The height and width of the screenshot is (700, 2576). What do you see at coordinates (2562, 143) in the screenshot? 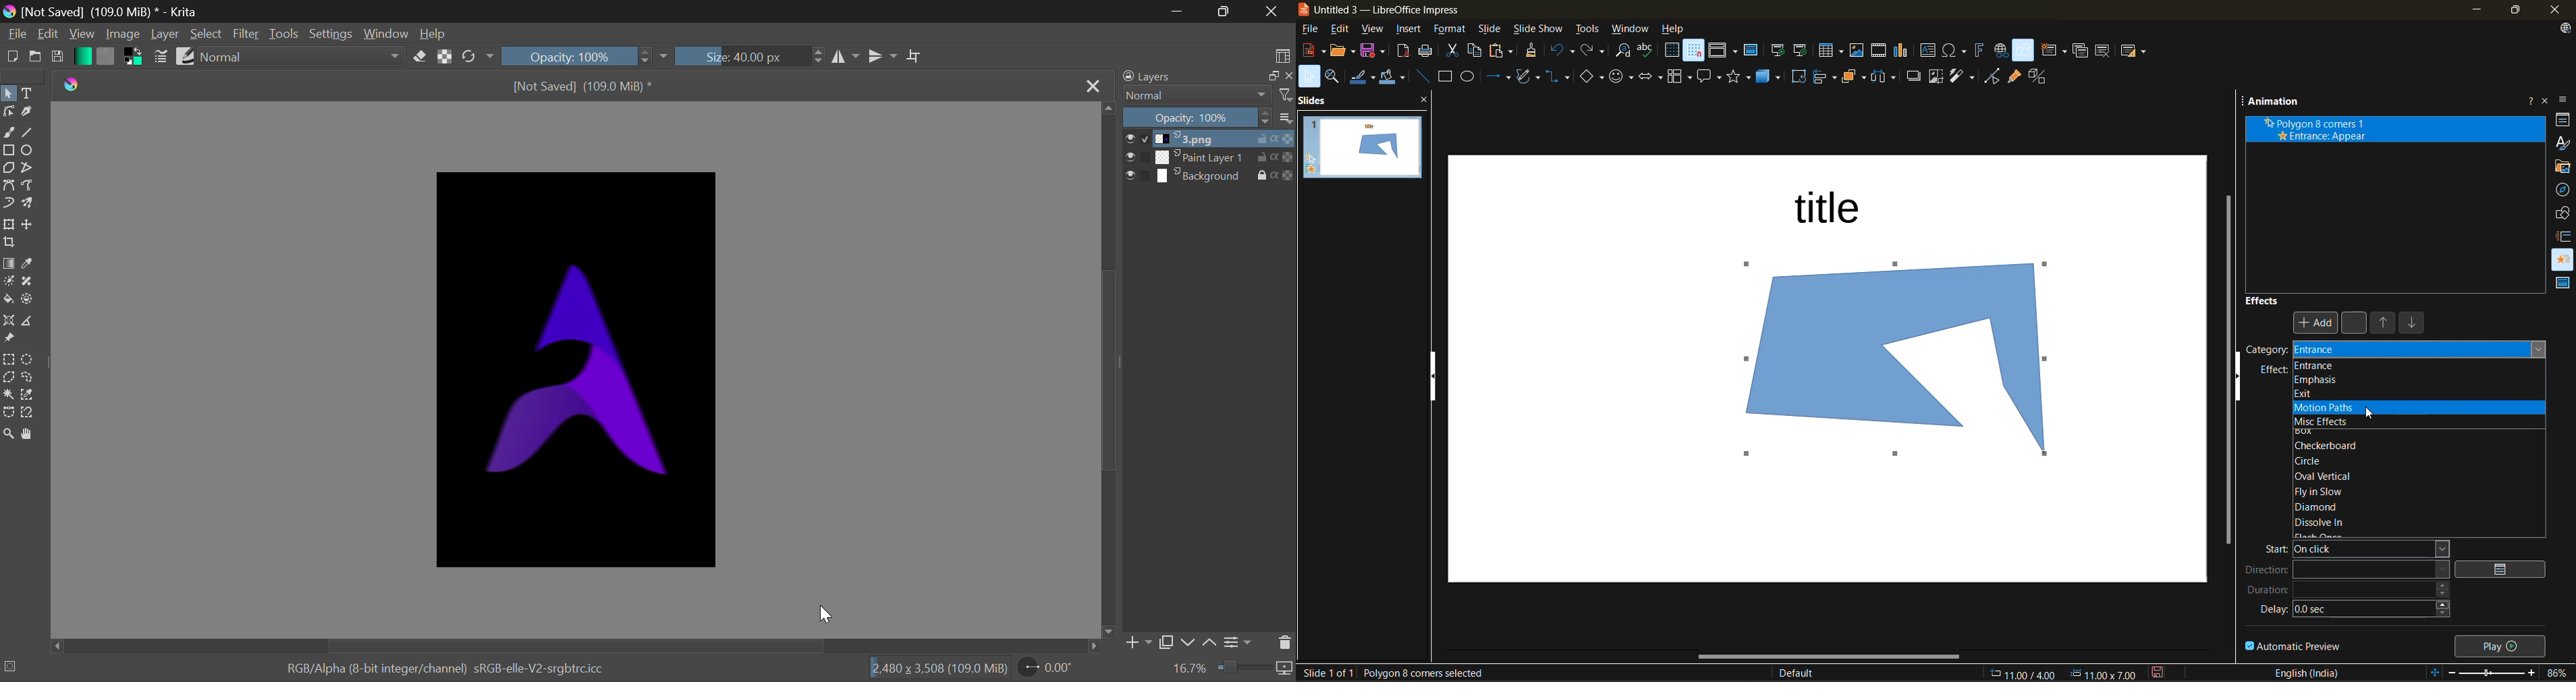
I see `styles` at bounding box center [2562, 143].